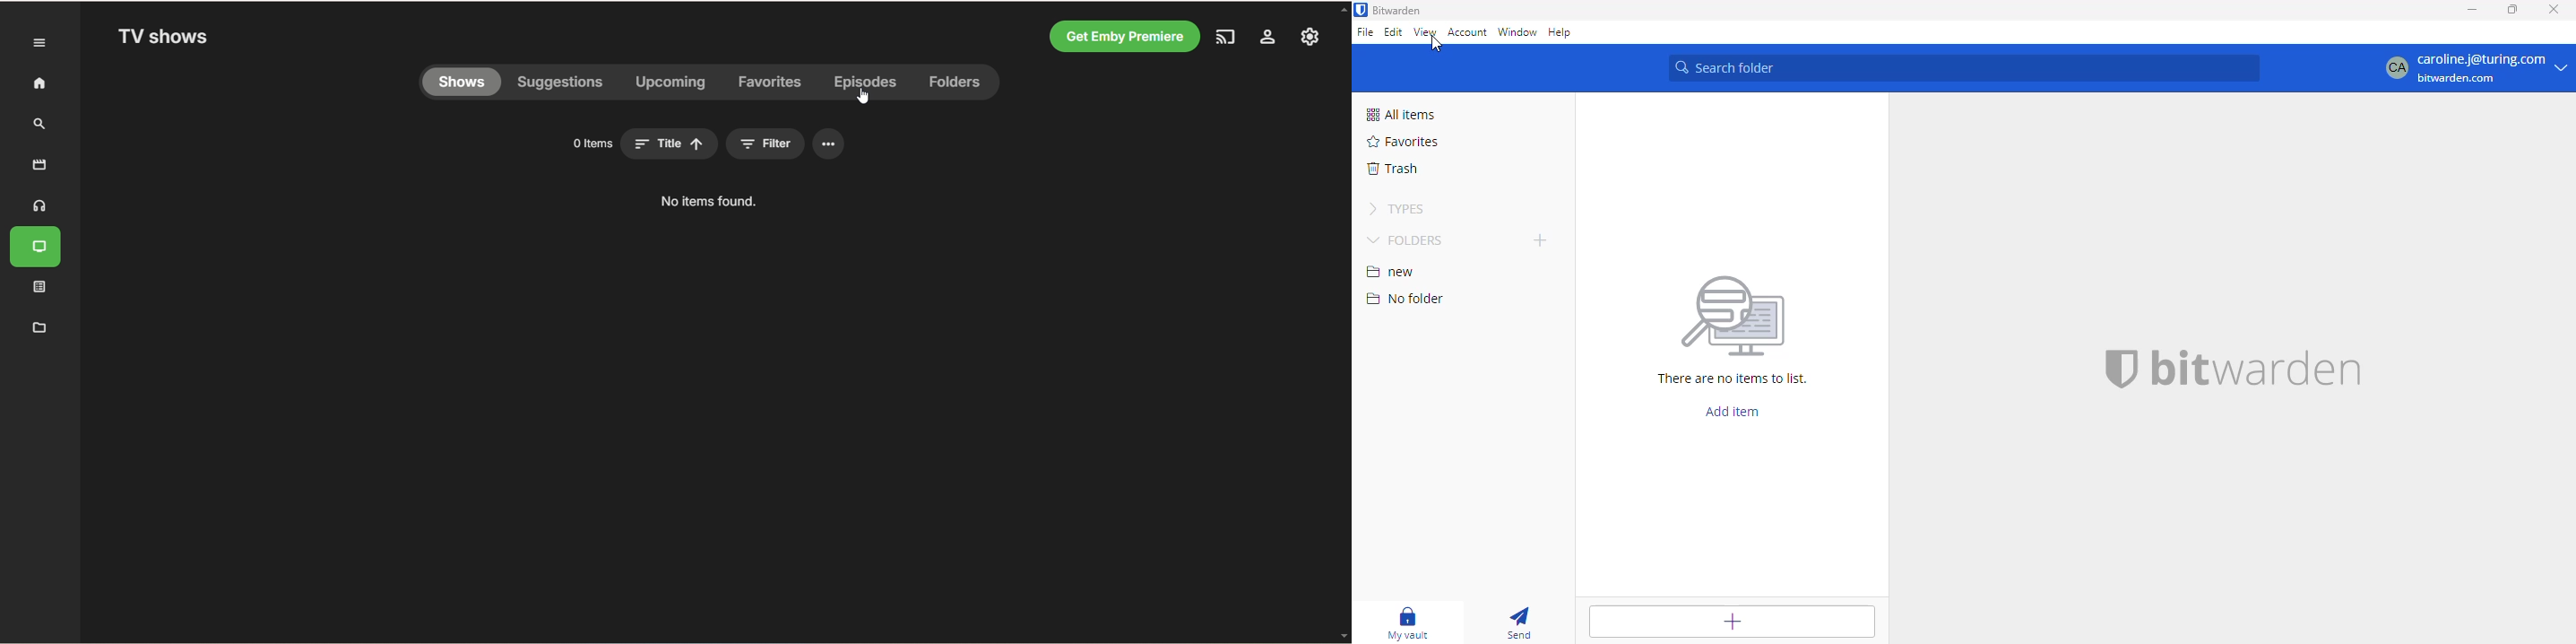 This screenshot has width=2576, height=644. What do you see at coordinates (1404, 298) in the screenshot?
I see `no folder` at bounding box center [1404, 298].